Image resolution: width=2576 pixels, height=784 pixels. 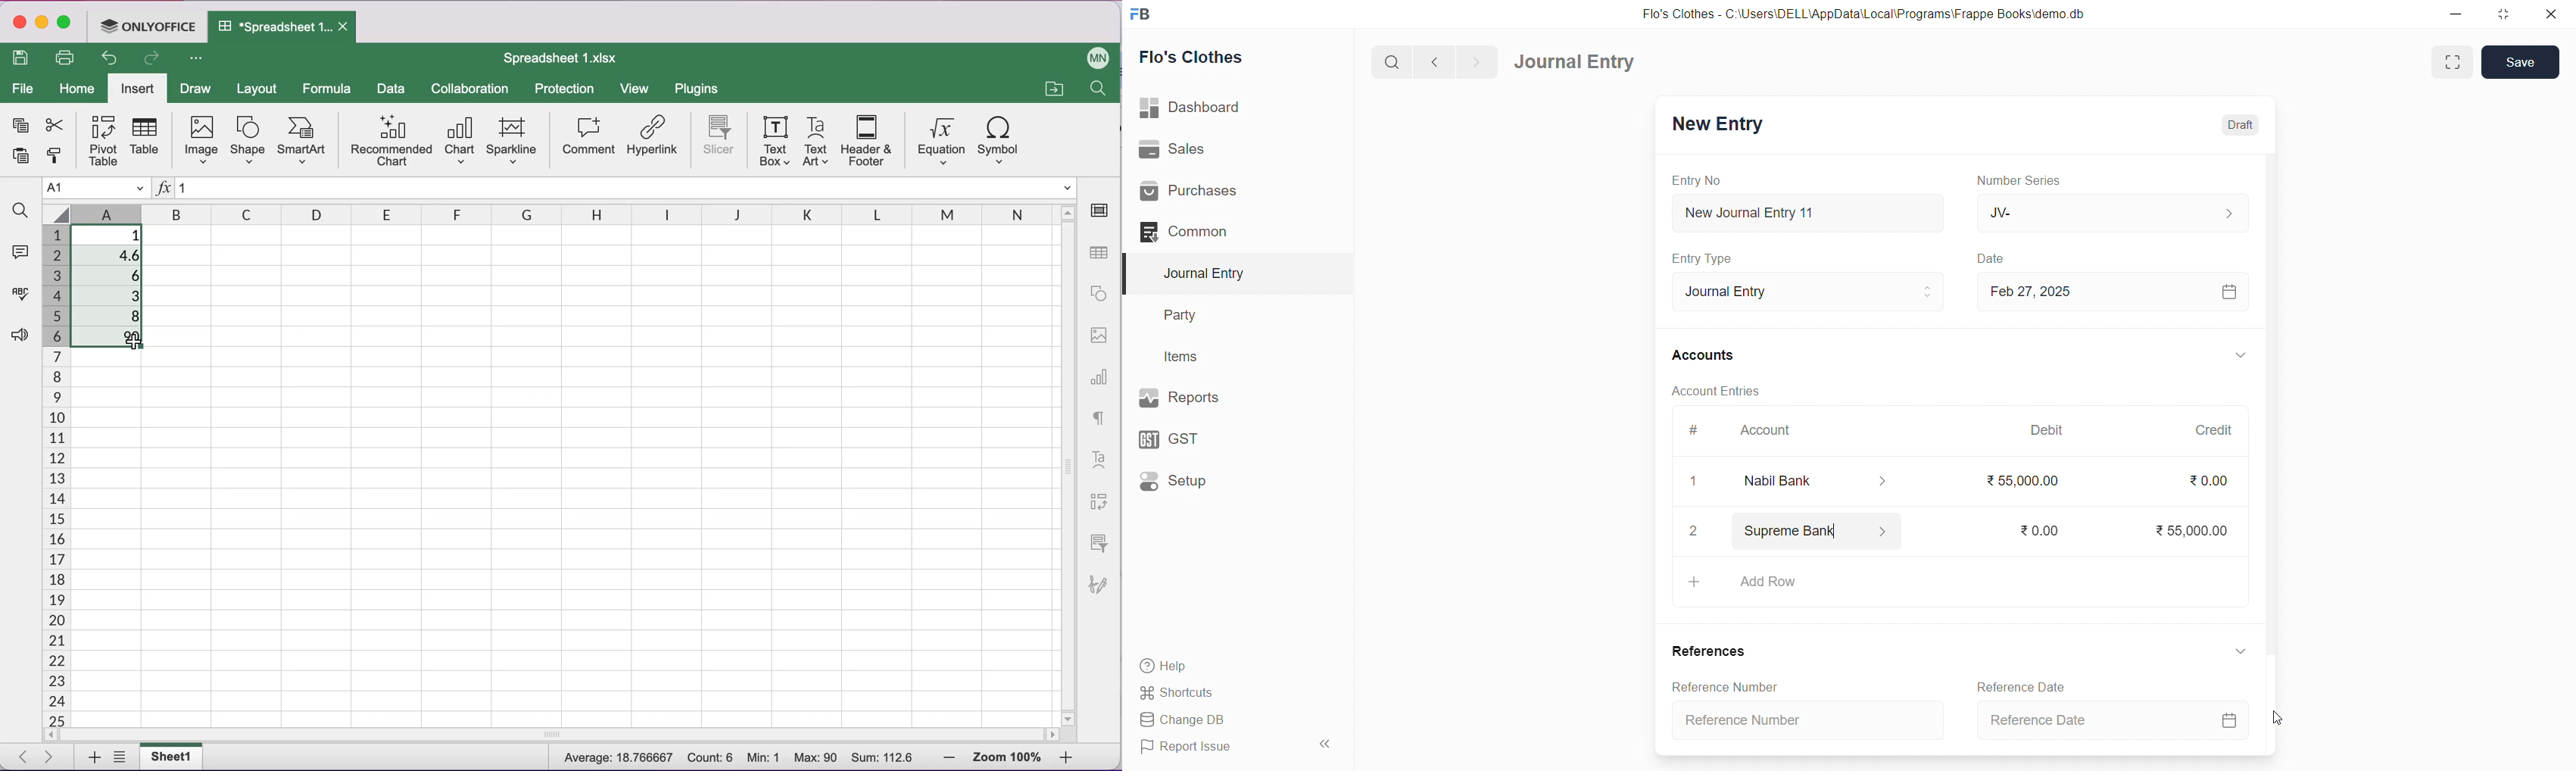 I want to click on 2, so click(x=1695, y=532).